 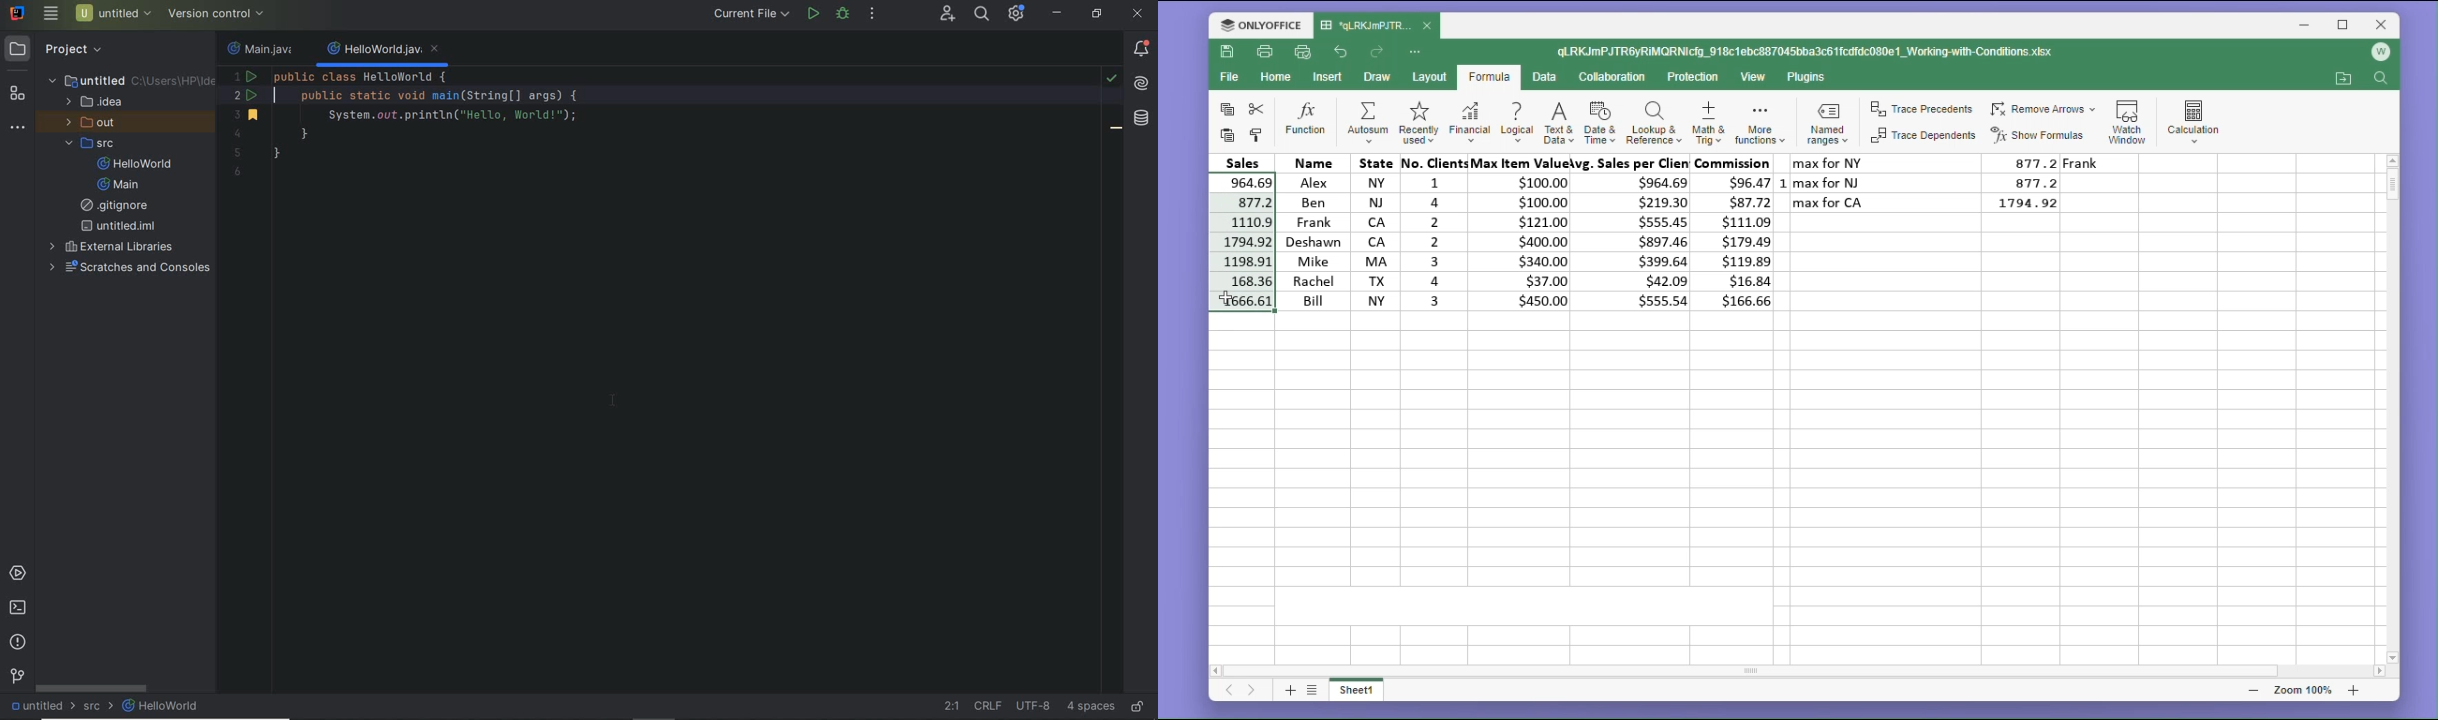 I want to click on maths & trig, so click(x=1707, y=124).